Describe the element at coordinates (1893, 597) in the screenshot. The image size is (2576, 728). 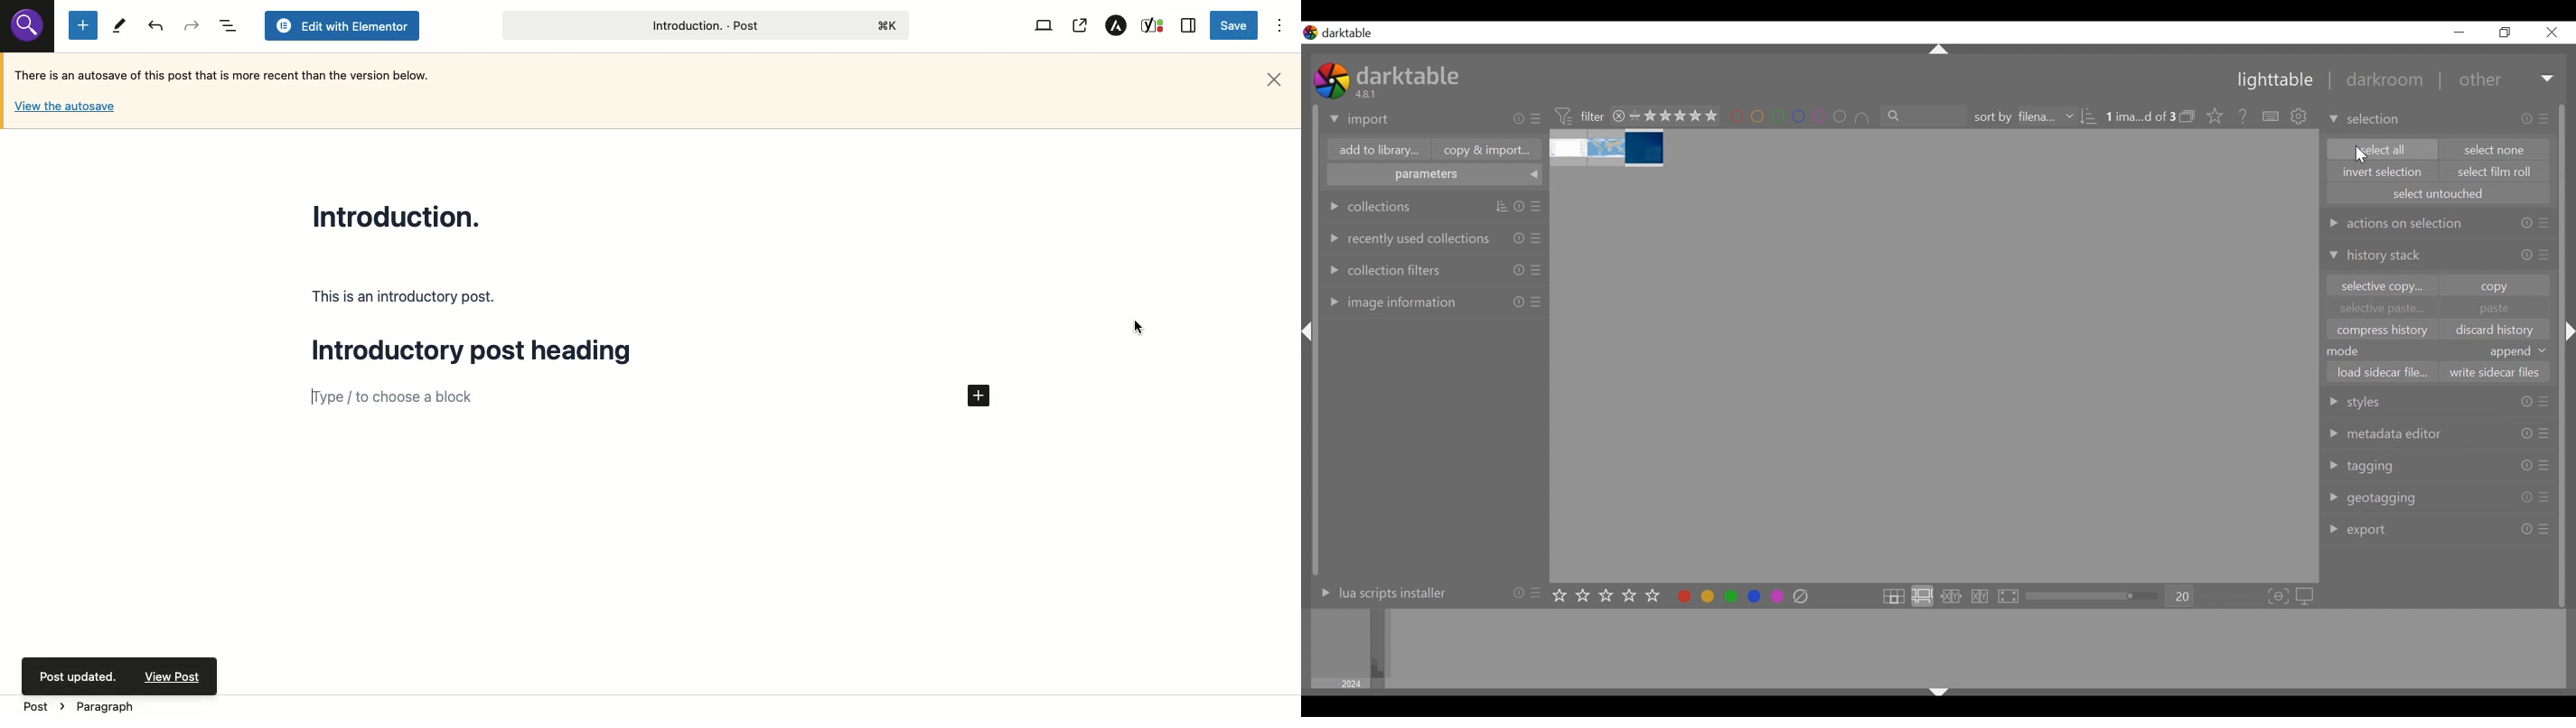
I see `click to enter filemanger` at that location.